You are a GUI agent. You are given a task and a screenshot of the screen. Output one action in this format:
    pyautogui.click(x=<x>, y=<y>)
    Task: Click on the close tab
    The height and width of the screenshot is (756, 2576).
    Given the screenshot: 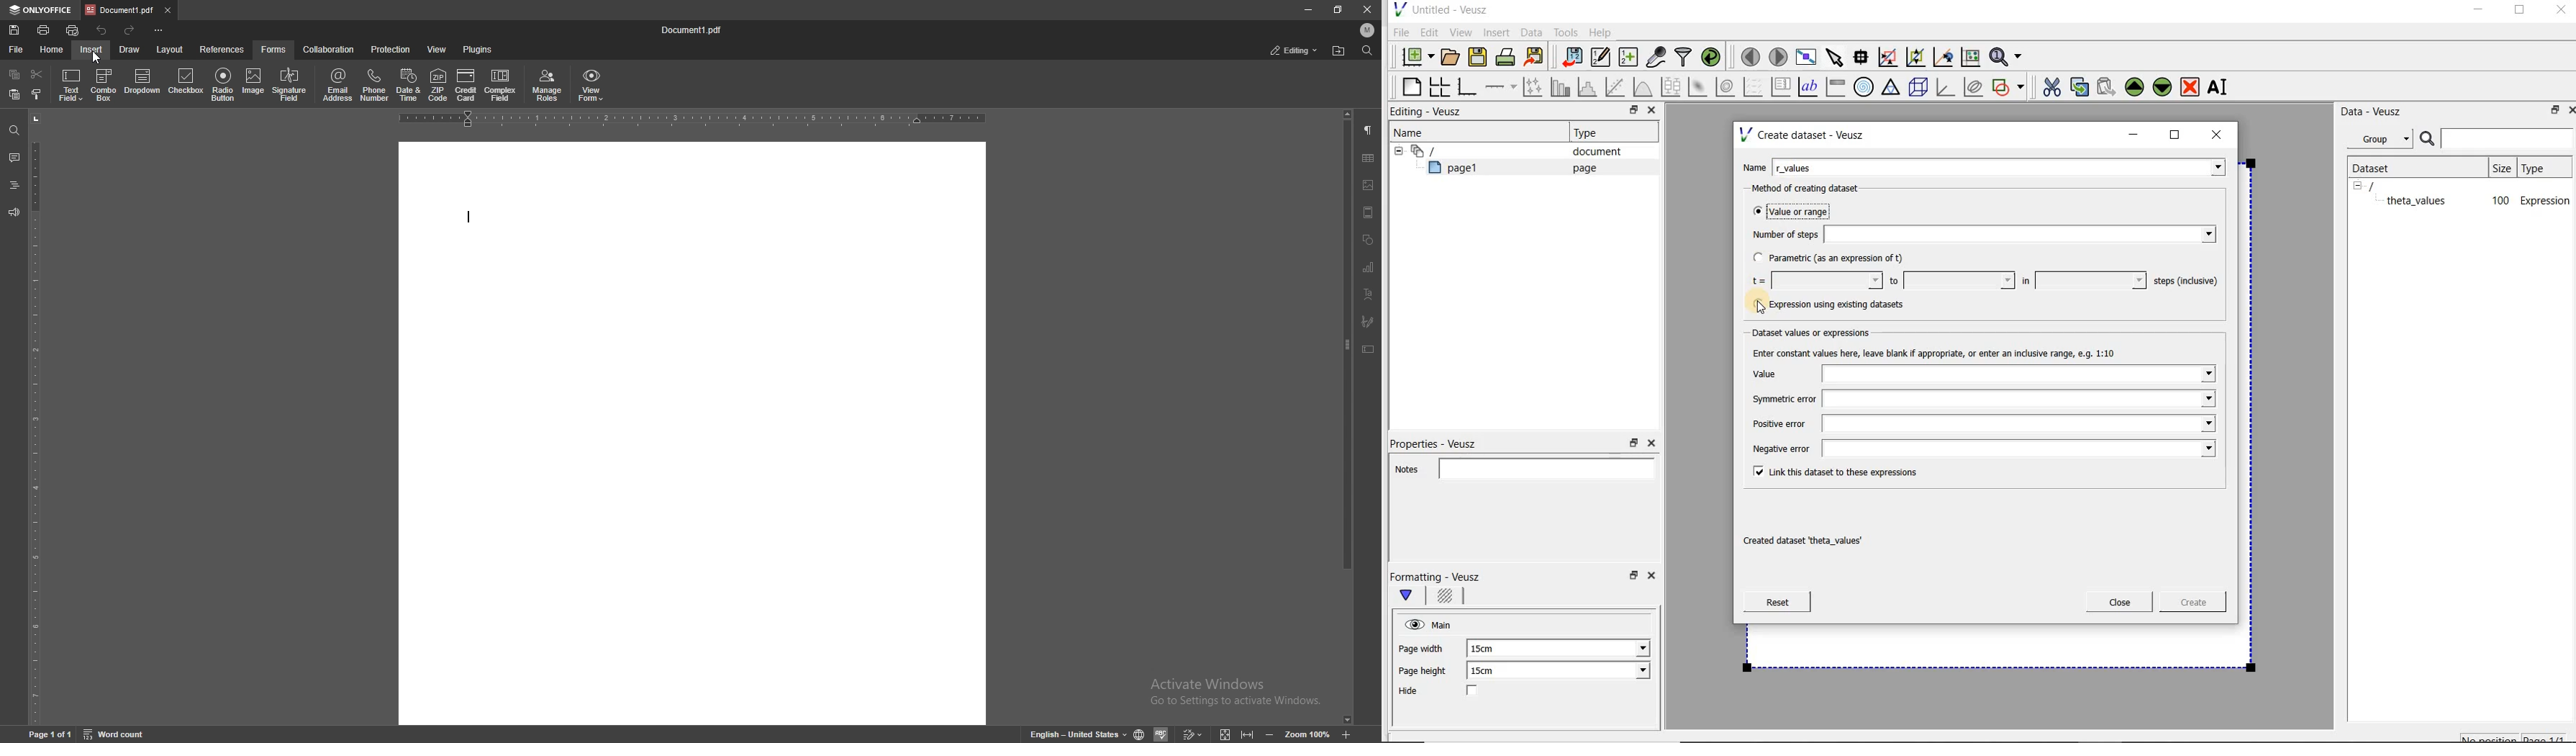 What is the action you would take?
    pyautogui.click(x=167, y=9)
    